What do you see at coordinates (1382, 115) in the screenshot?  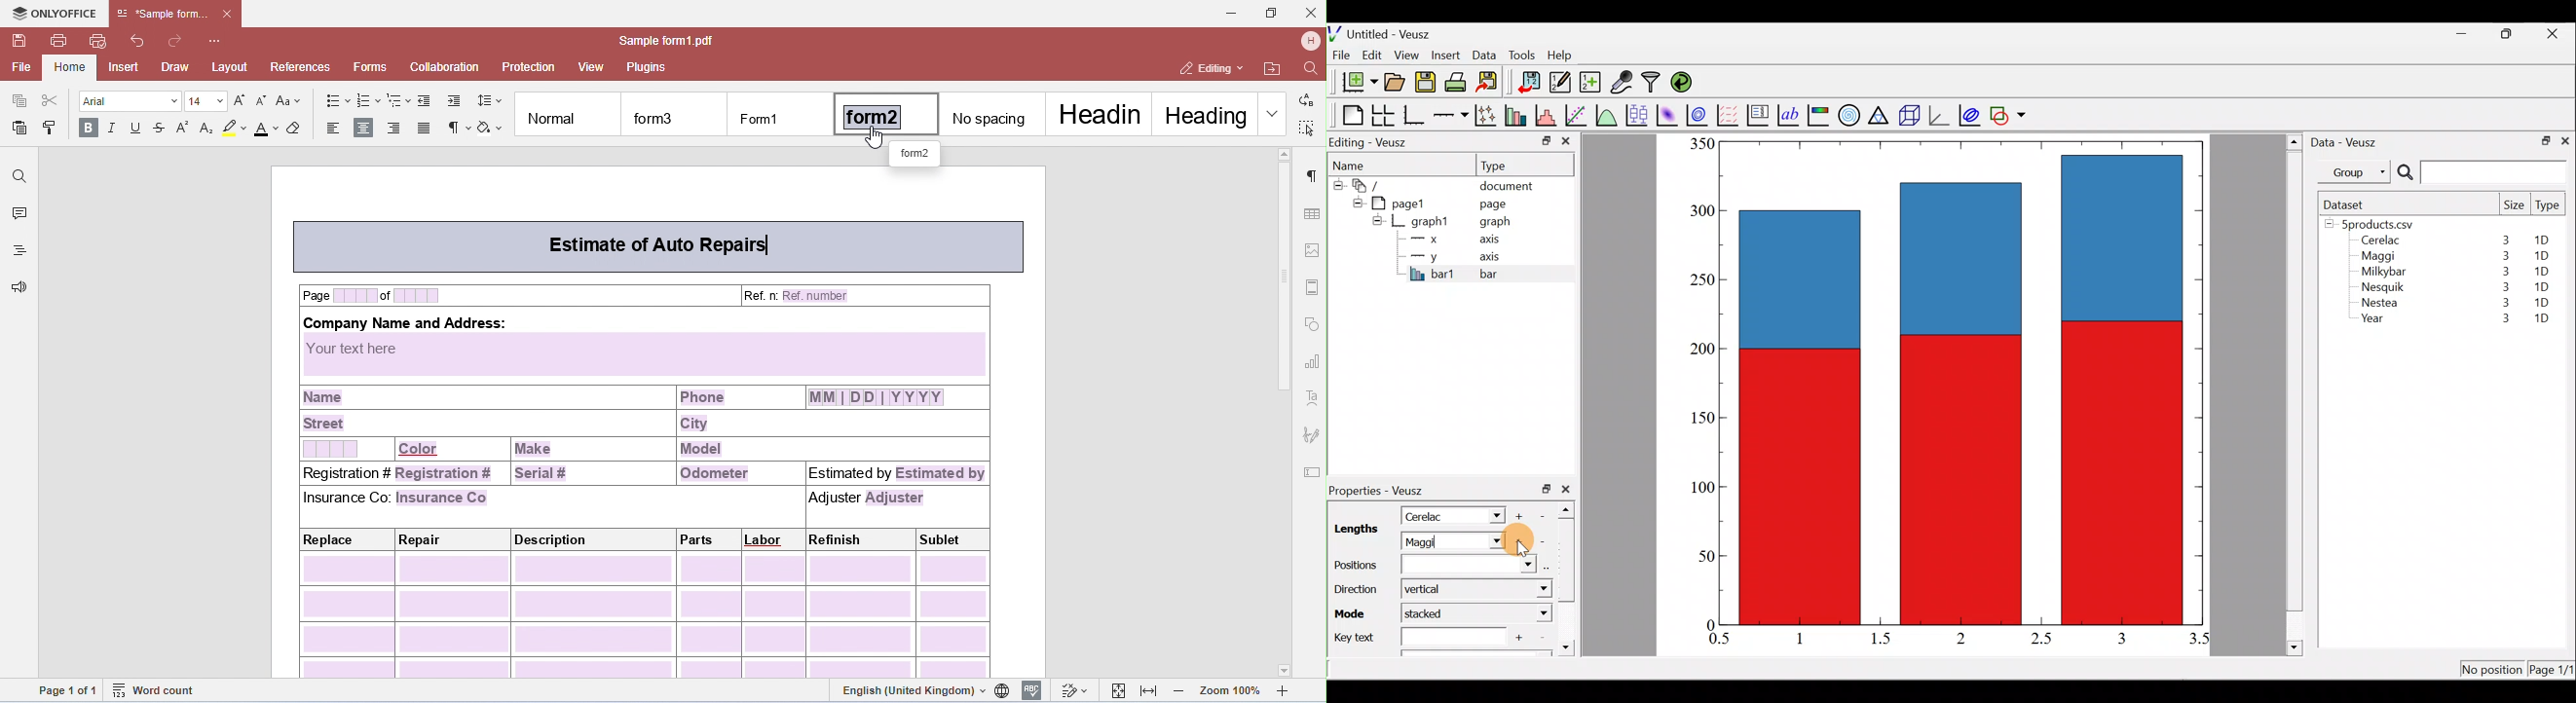 I see `Arrange graphs in a grid` at bounding box center [1382, 115].